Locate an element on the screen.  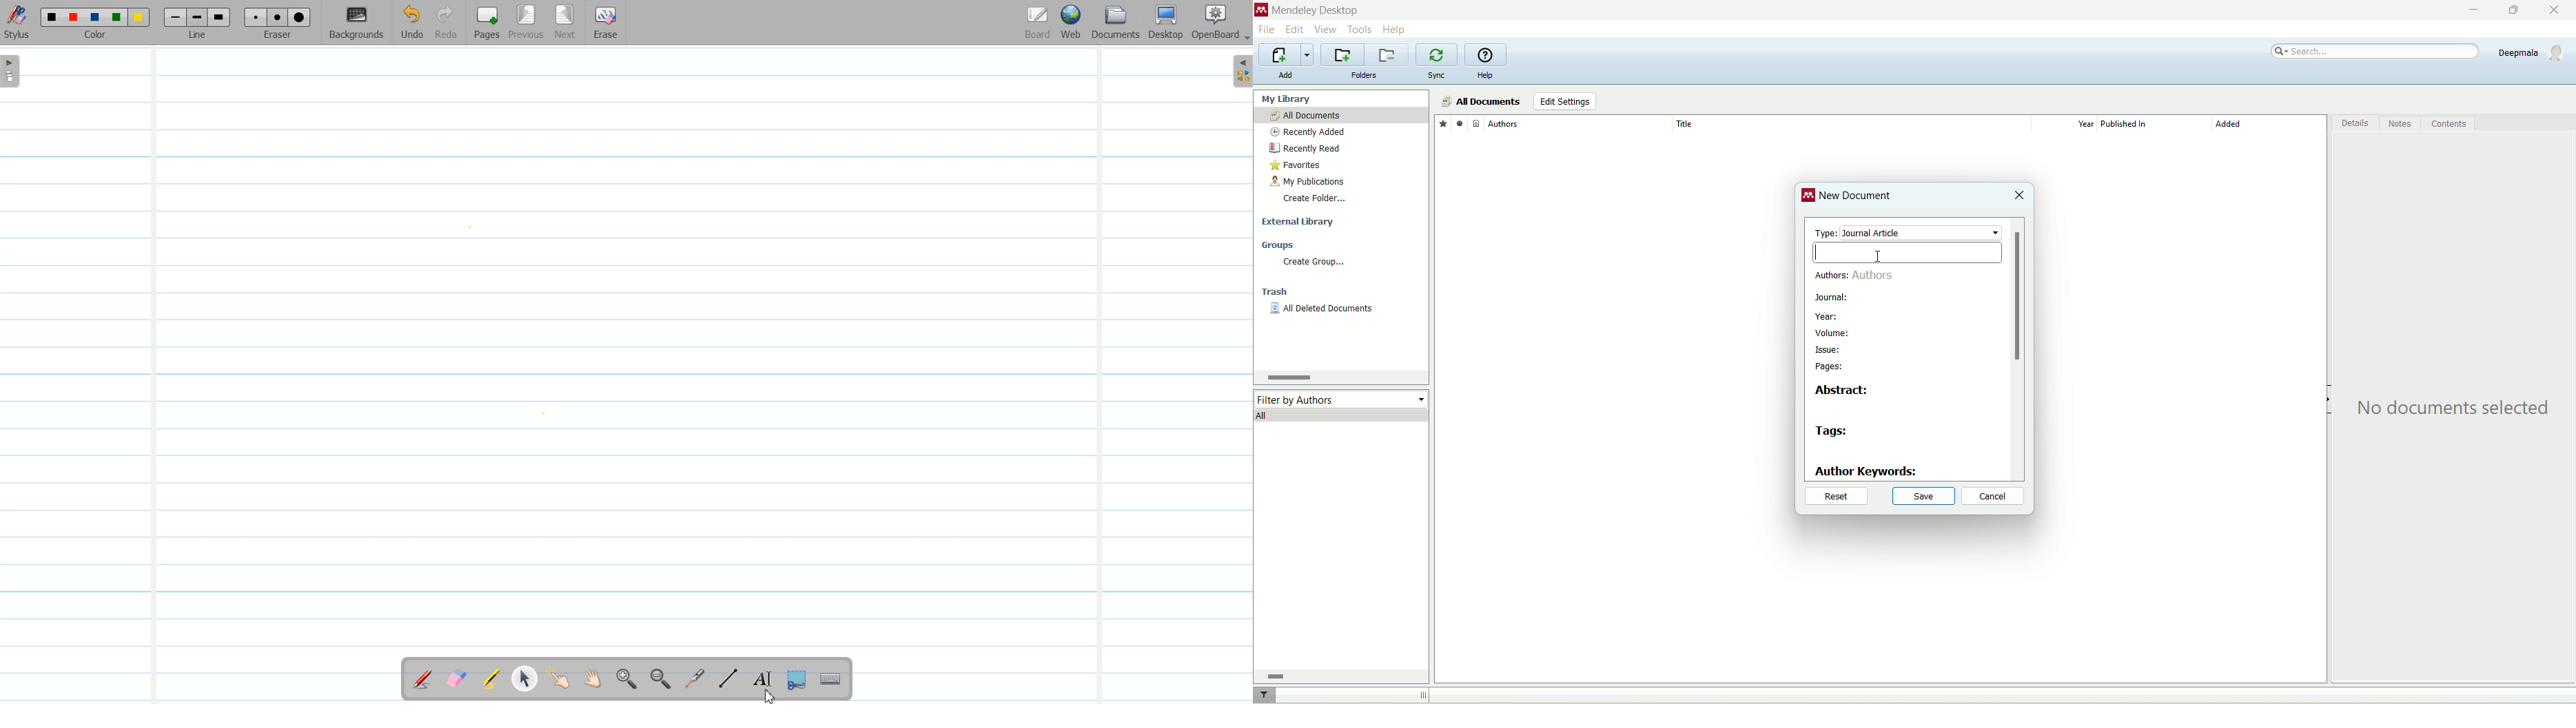
Scroll Page is located at coordinates (593, 680).